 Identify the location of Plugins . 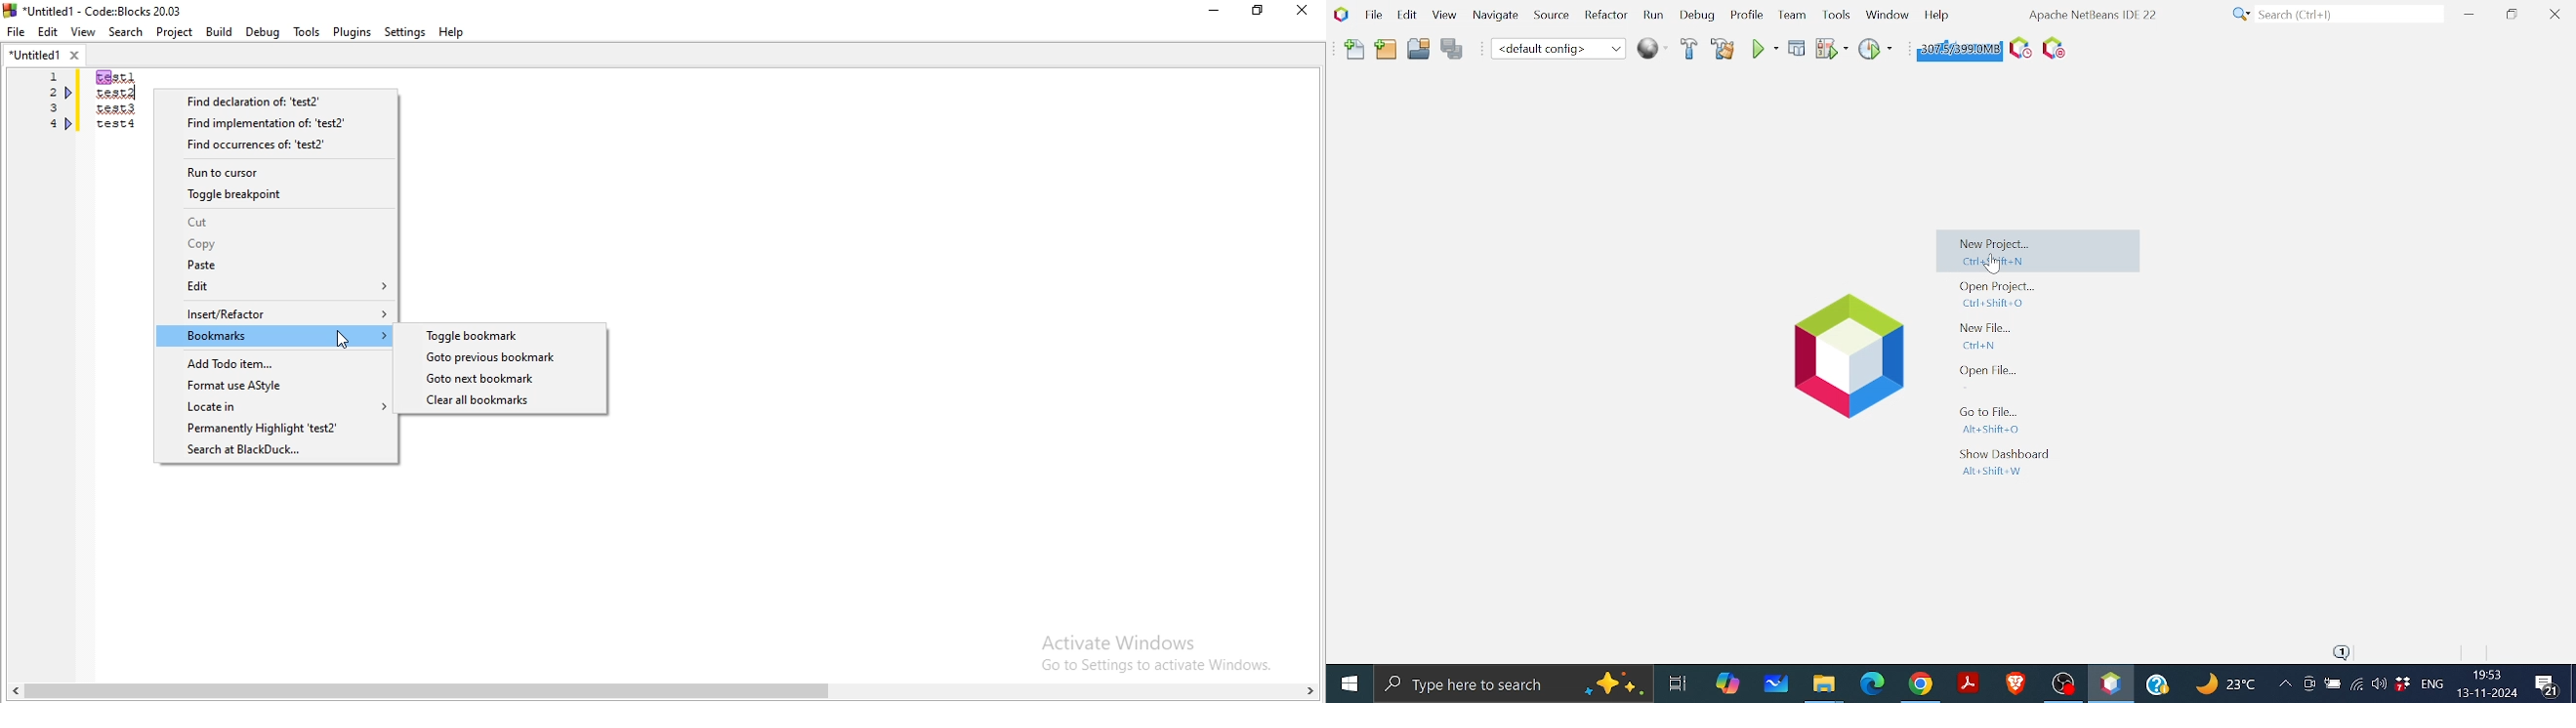
(352, 31).